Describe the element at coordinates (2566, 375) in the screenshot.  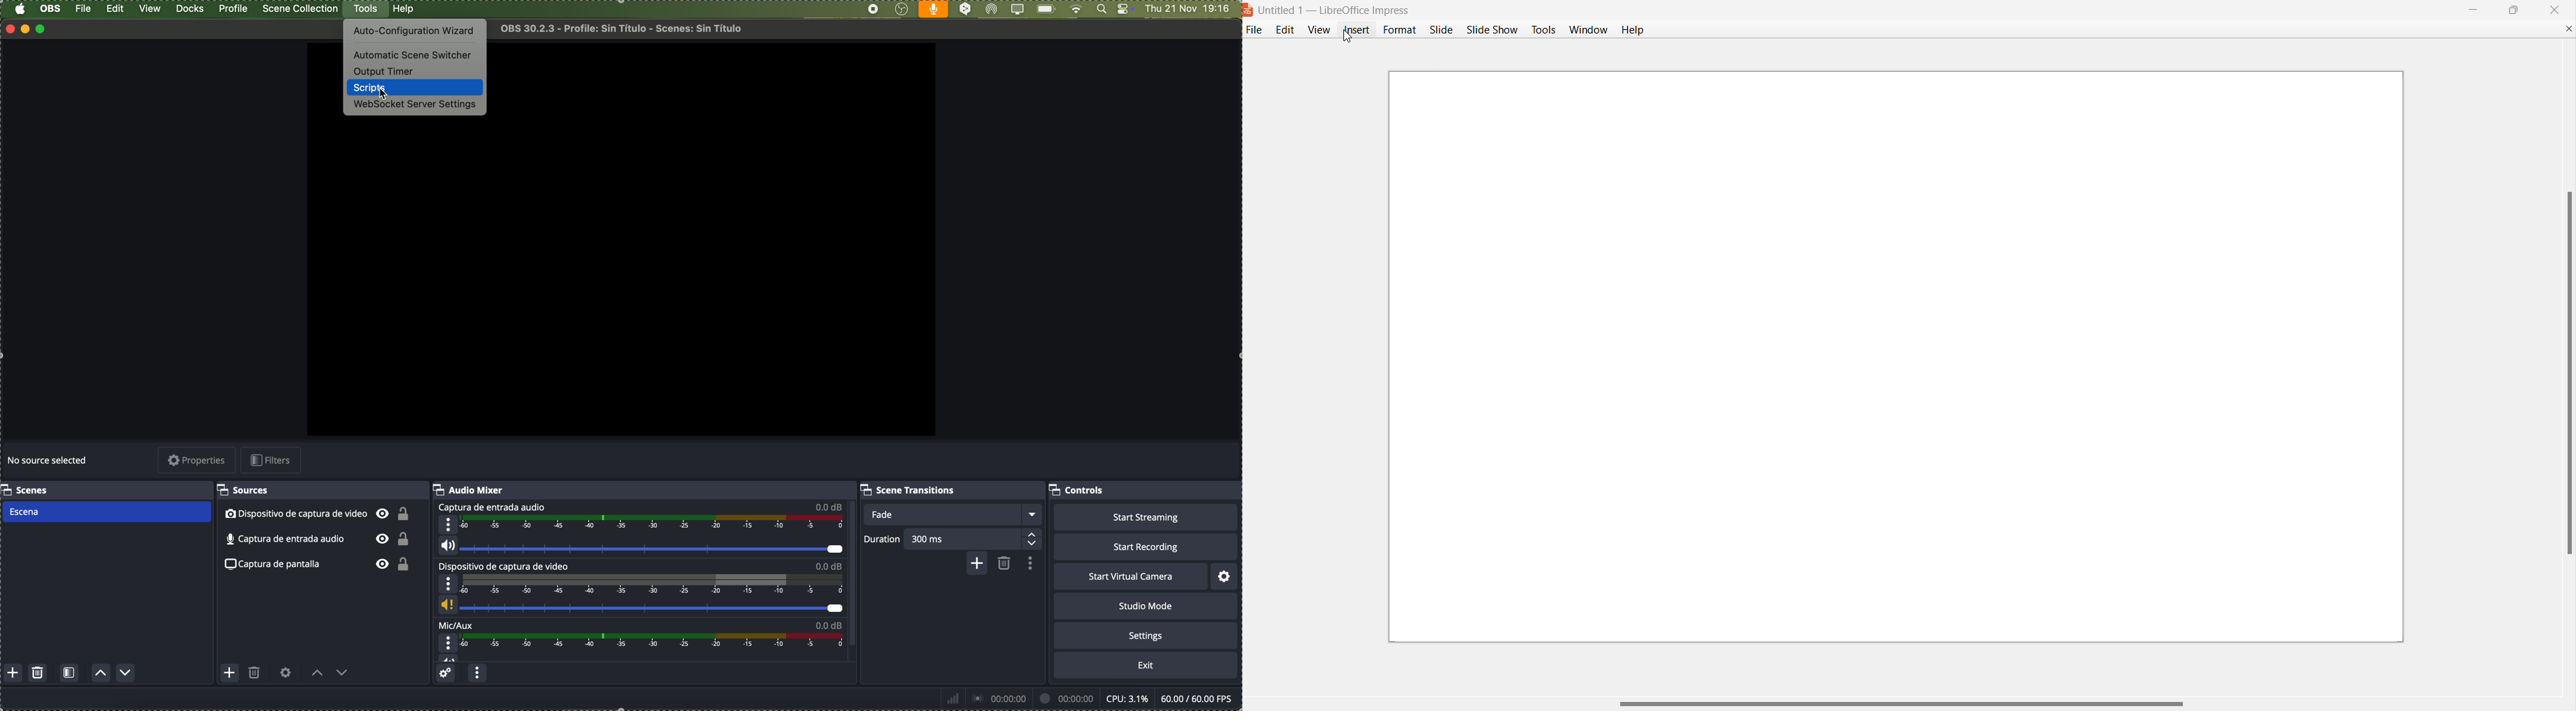
I see `Vertical Scroll Bar` at that location.